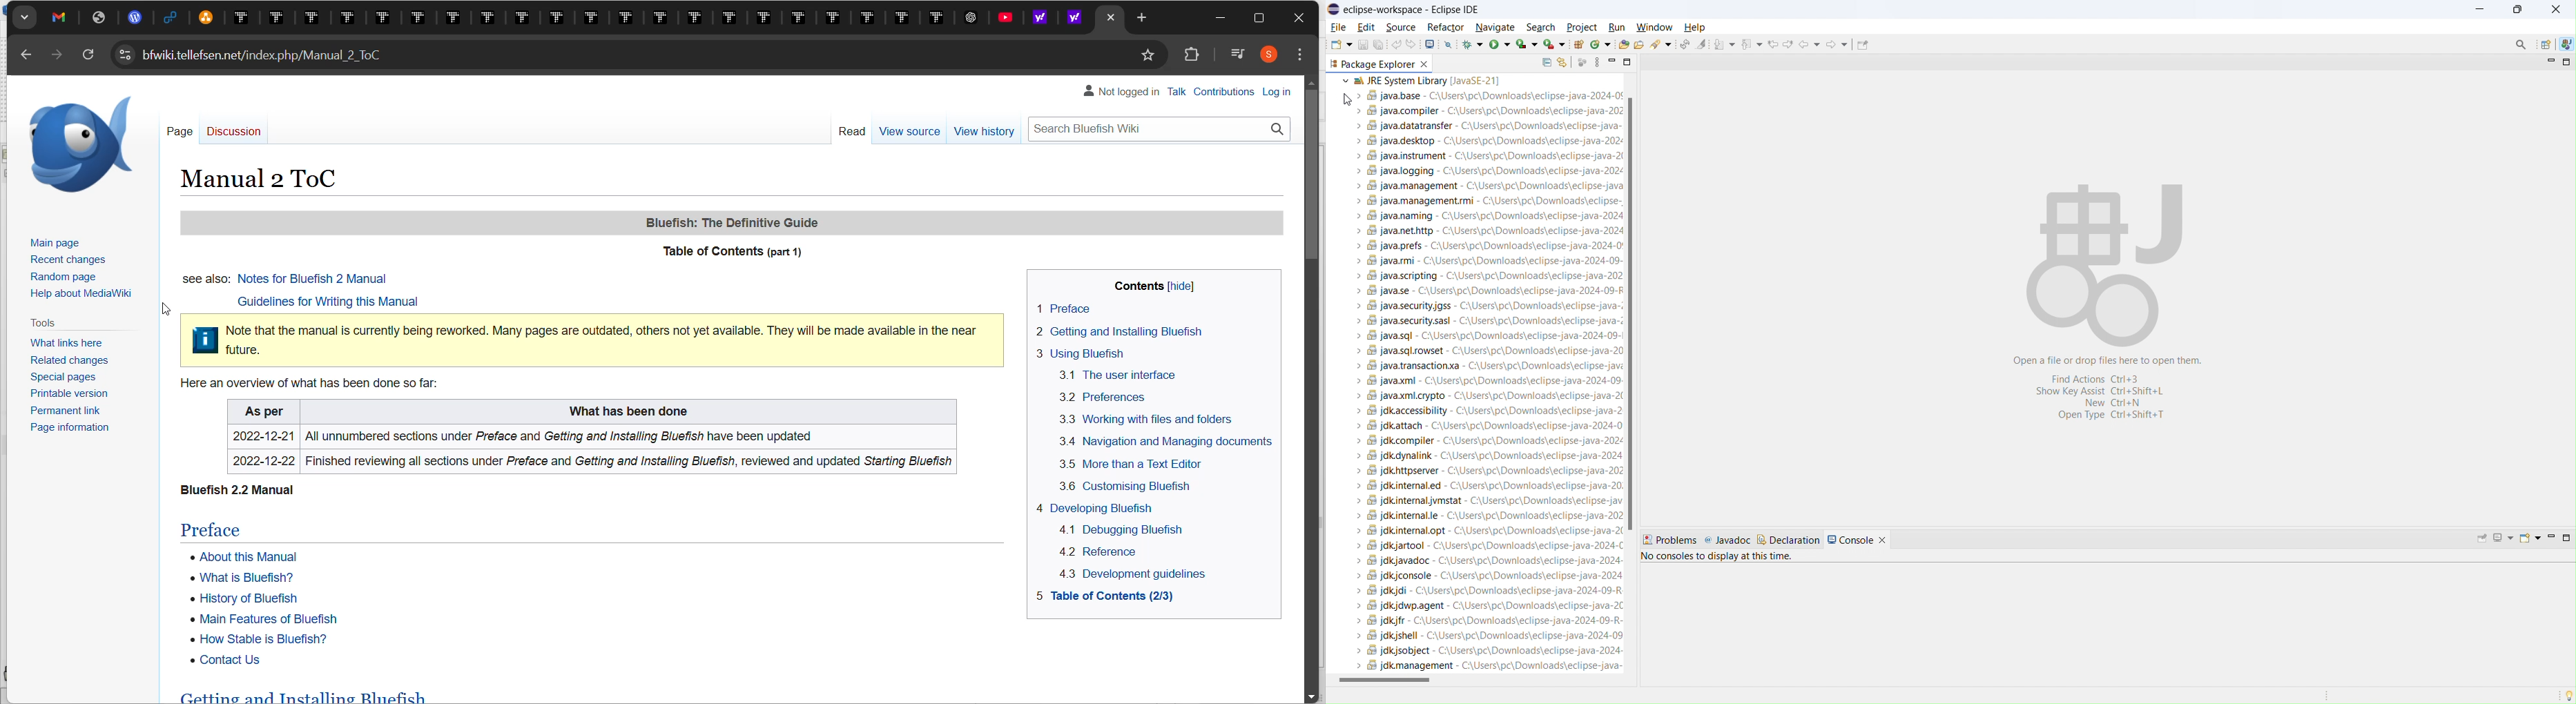 This screenshot has width=2576, height=728. Describe the element at coordinates (908, 134) in the screenshot. I see `view source` at that location.